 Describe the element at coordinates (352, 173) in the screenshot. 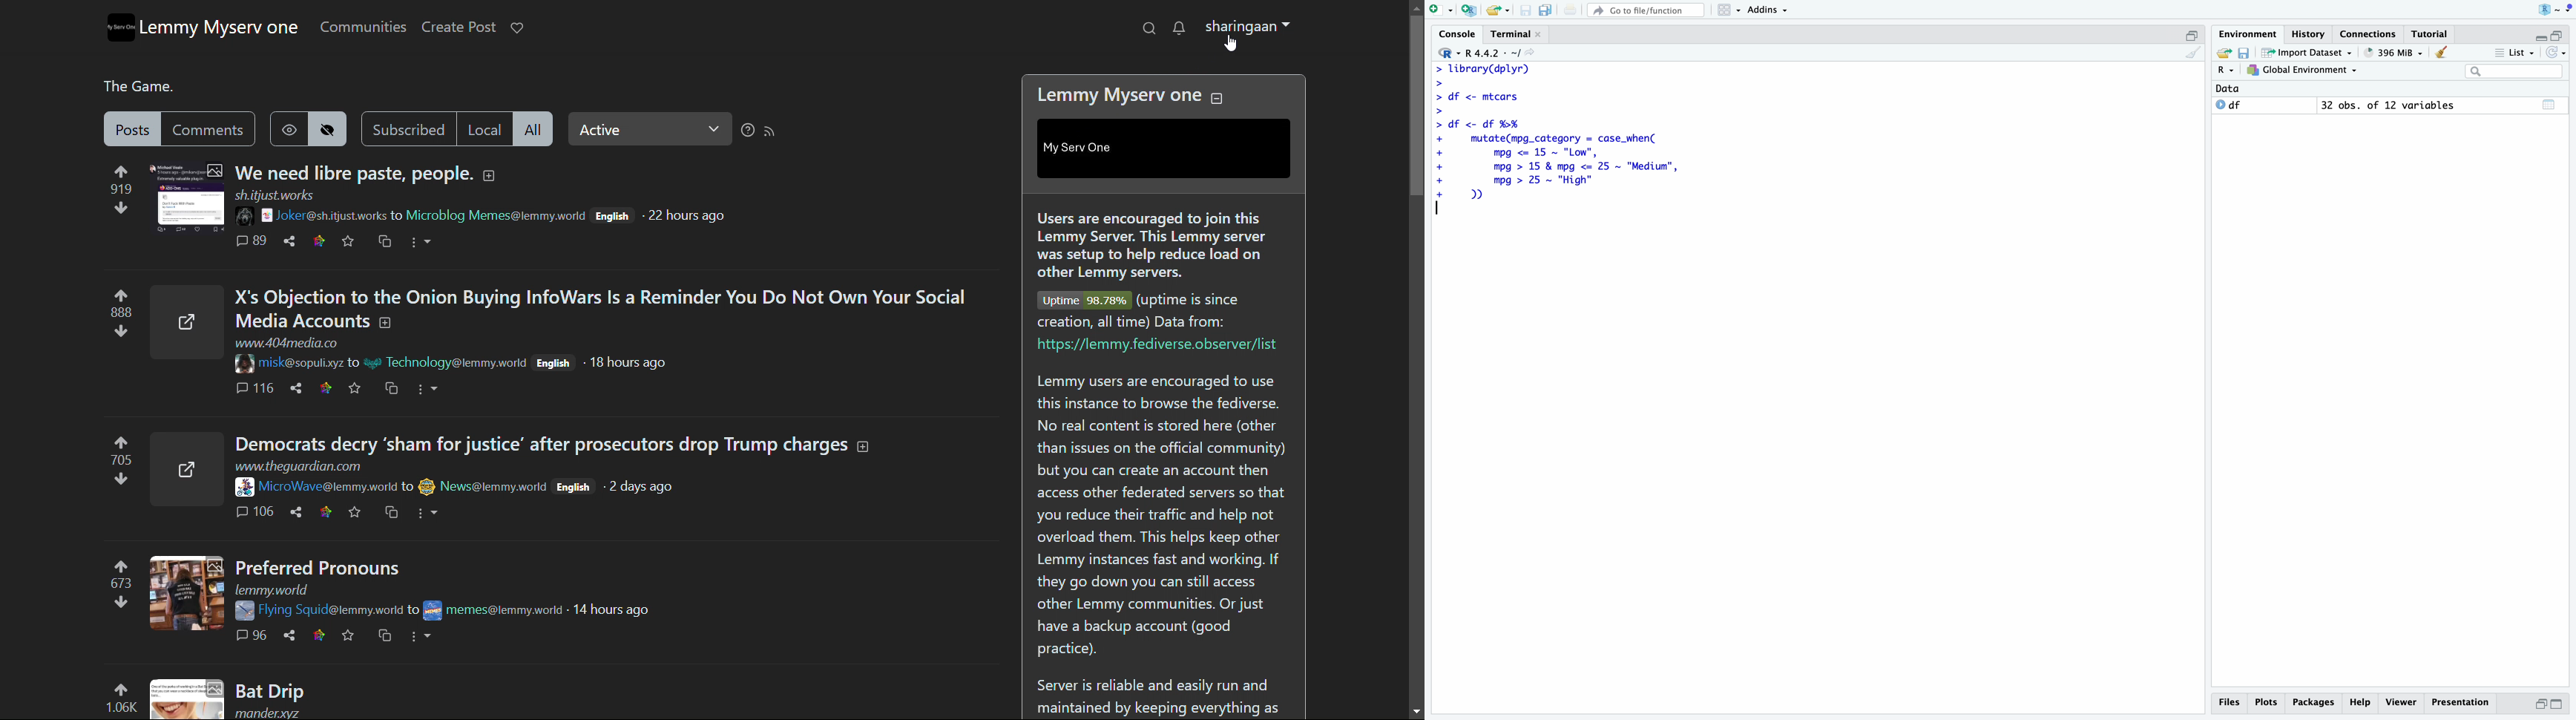

I see `We need libre paste, people.` at that location.